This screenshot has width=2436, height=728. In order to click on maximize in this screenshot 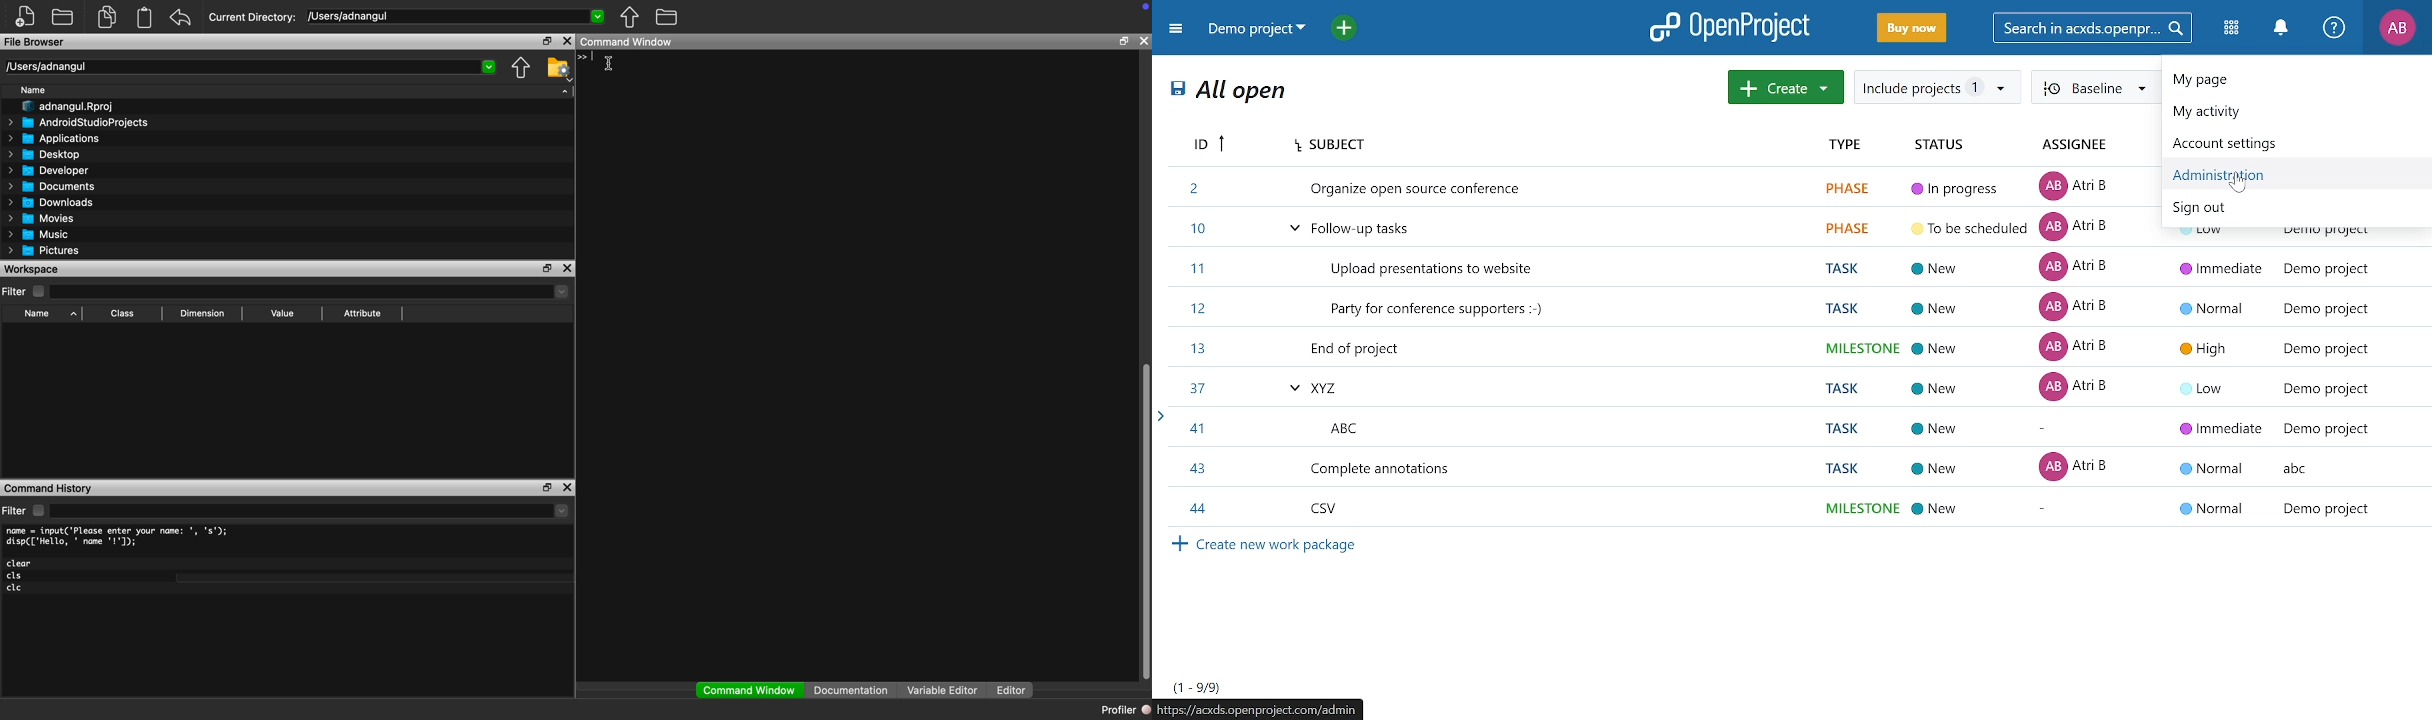, I will do `click(547, 268)`.